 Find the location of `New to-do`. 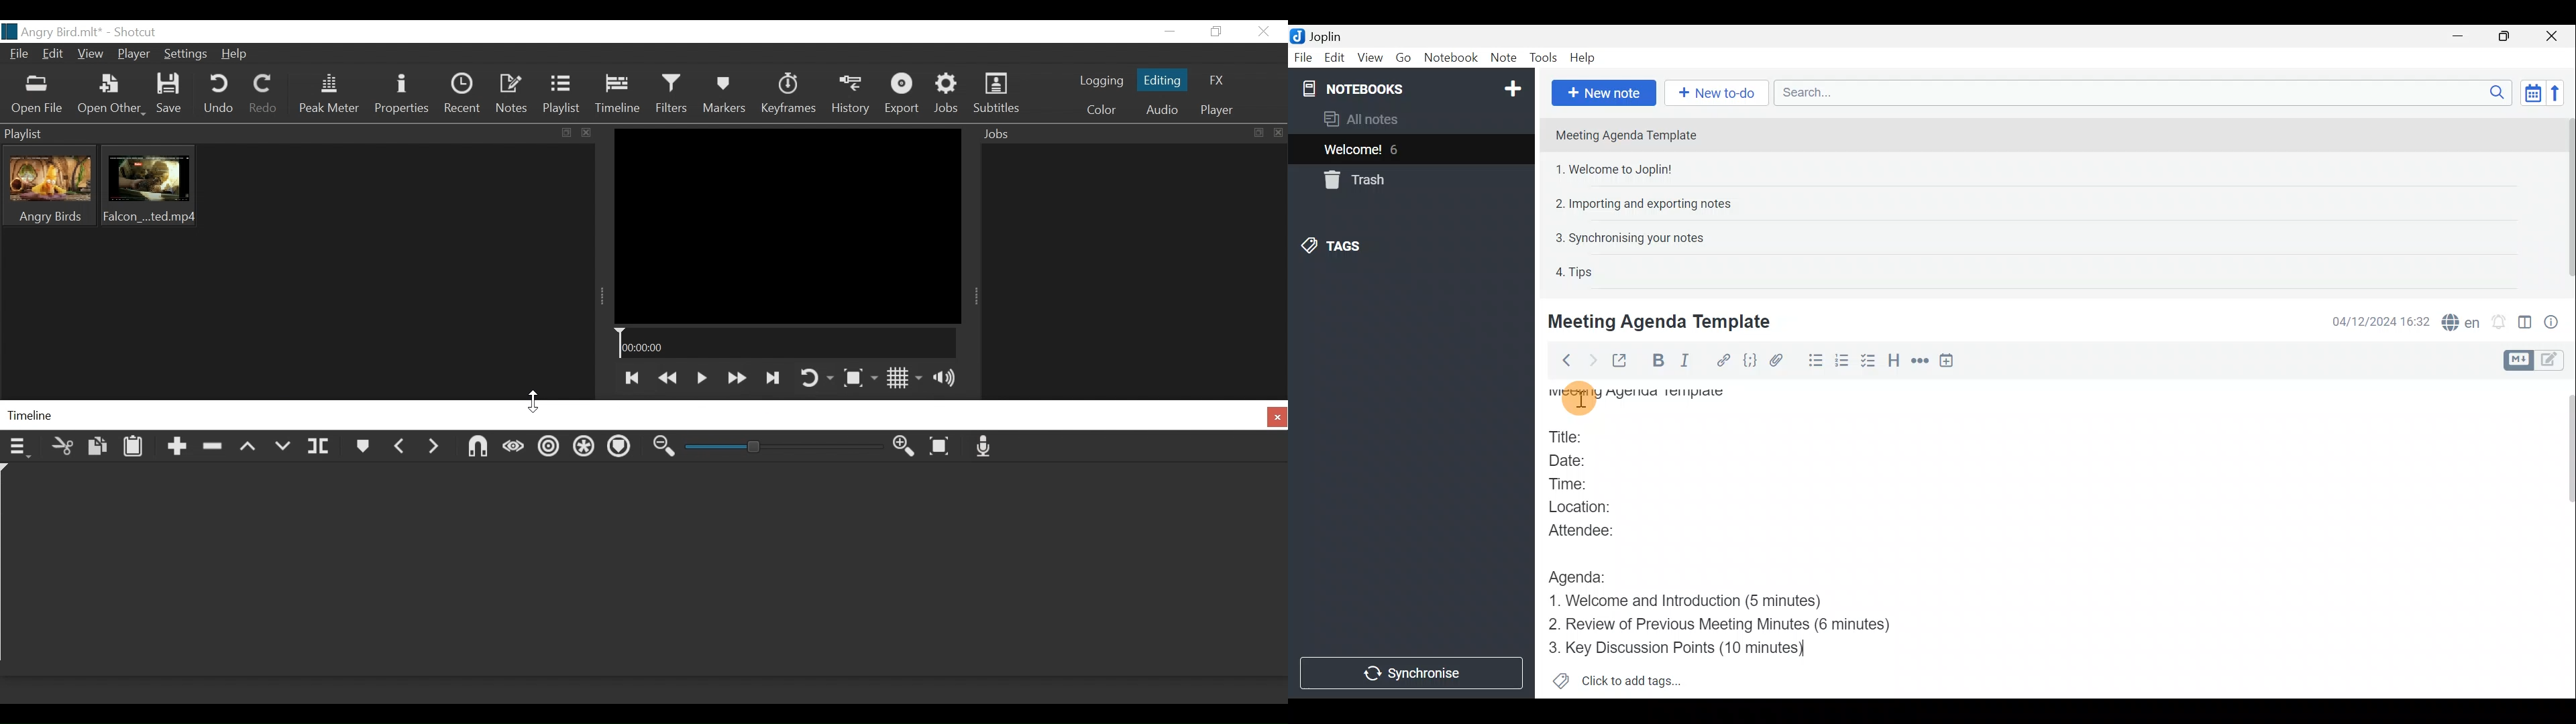

New to-do is located at coordinates (1714, 92).